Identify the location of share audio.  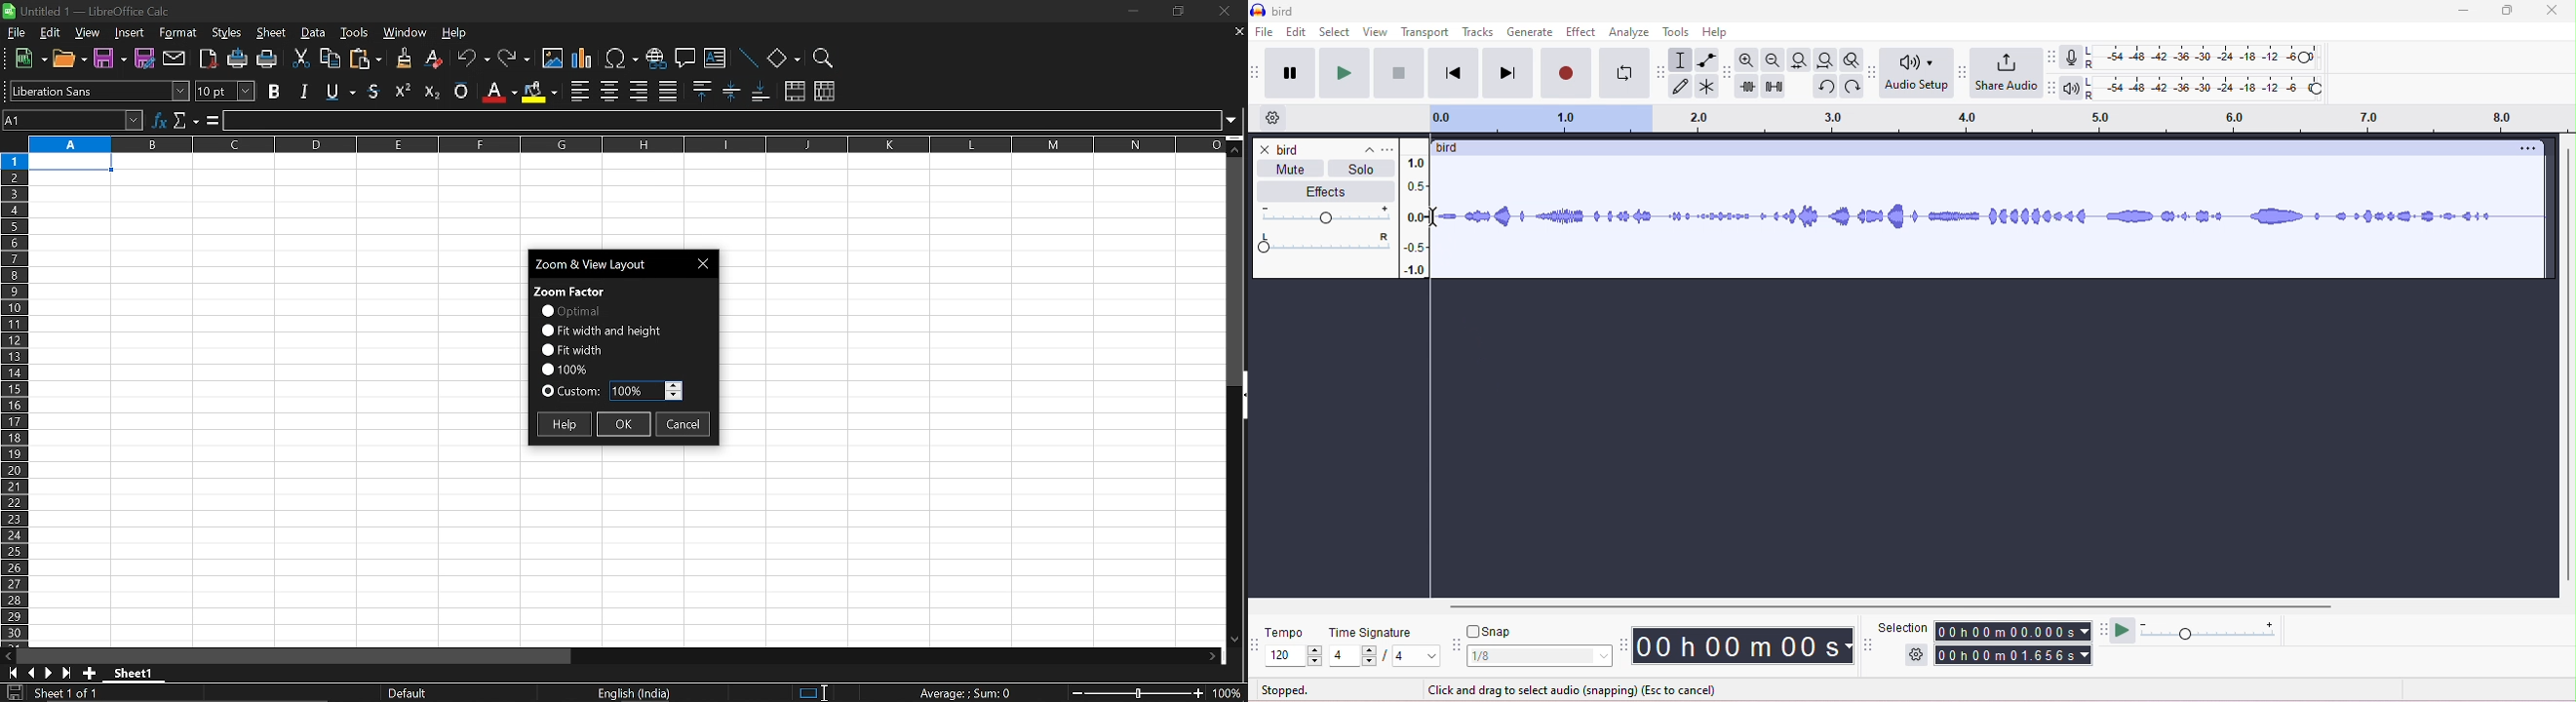
(2009, 73).